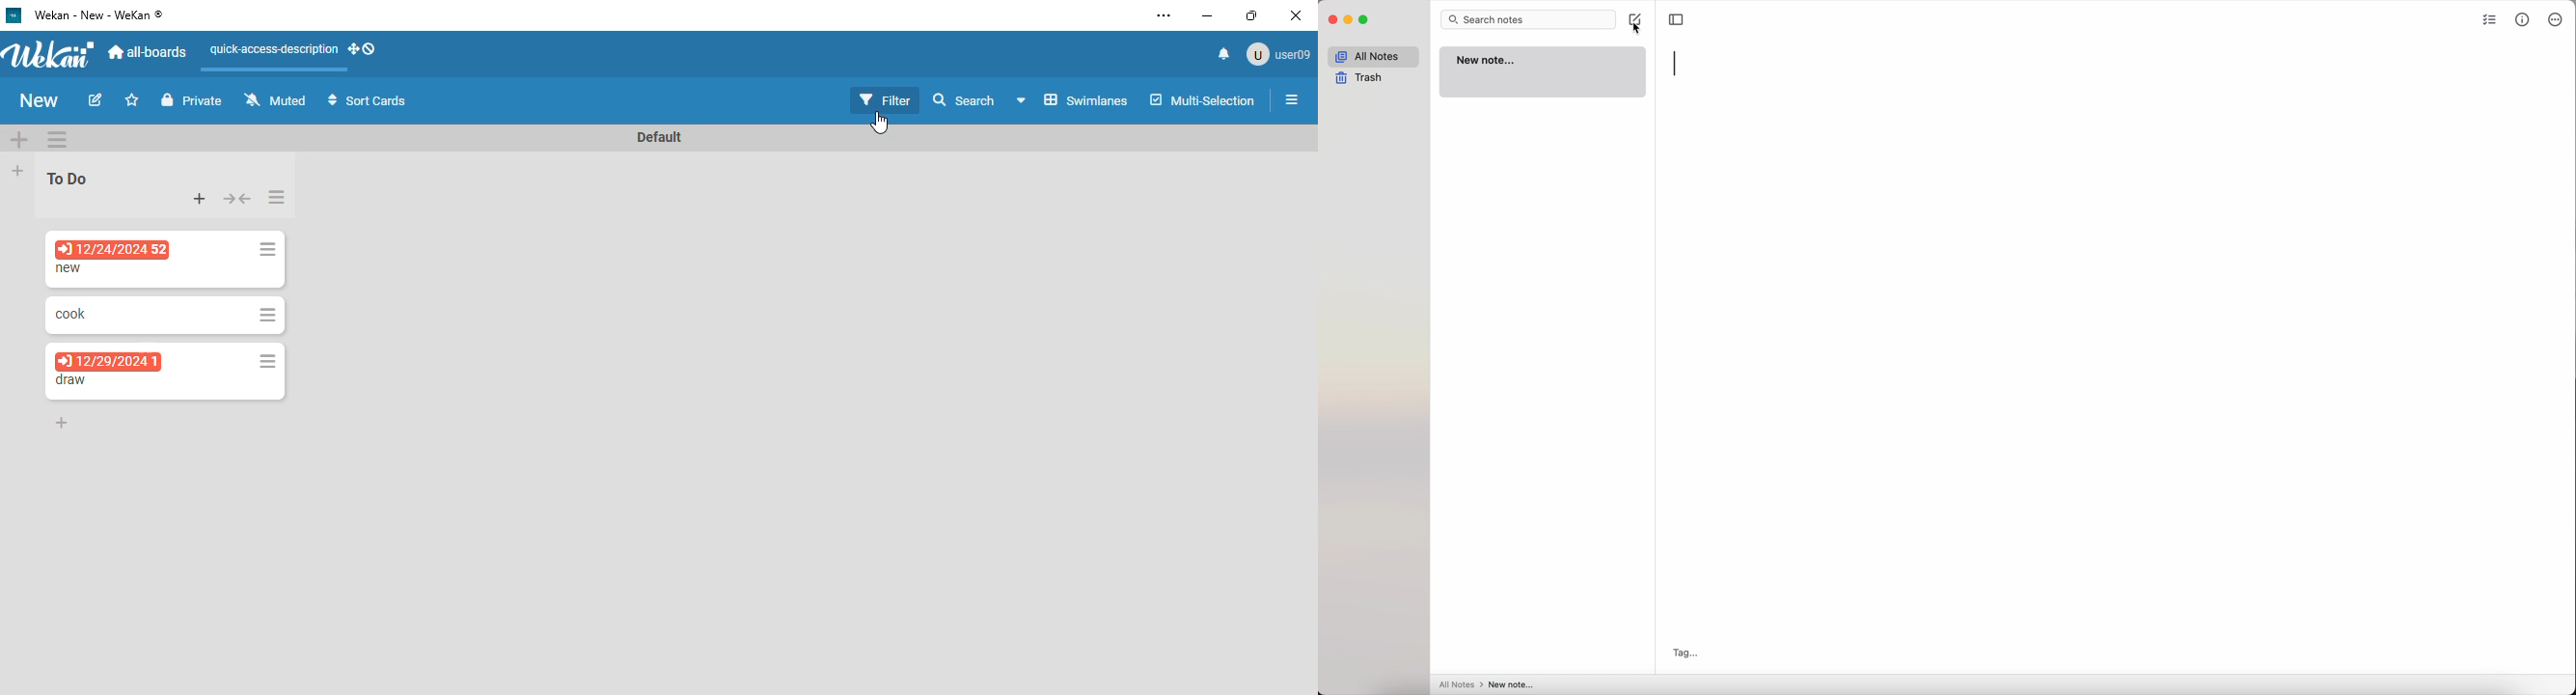 This screenshot has width=2576, height=700. What do you see at coordinates (151, 53) in the screenshot?
I see `all-boards` at bounding box center [151, 53].